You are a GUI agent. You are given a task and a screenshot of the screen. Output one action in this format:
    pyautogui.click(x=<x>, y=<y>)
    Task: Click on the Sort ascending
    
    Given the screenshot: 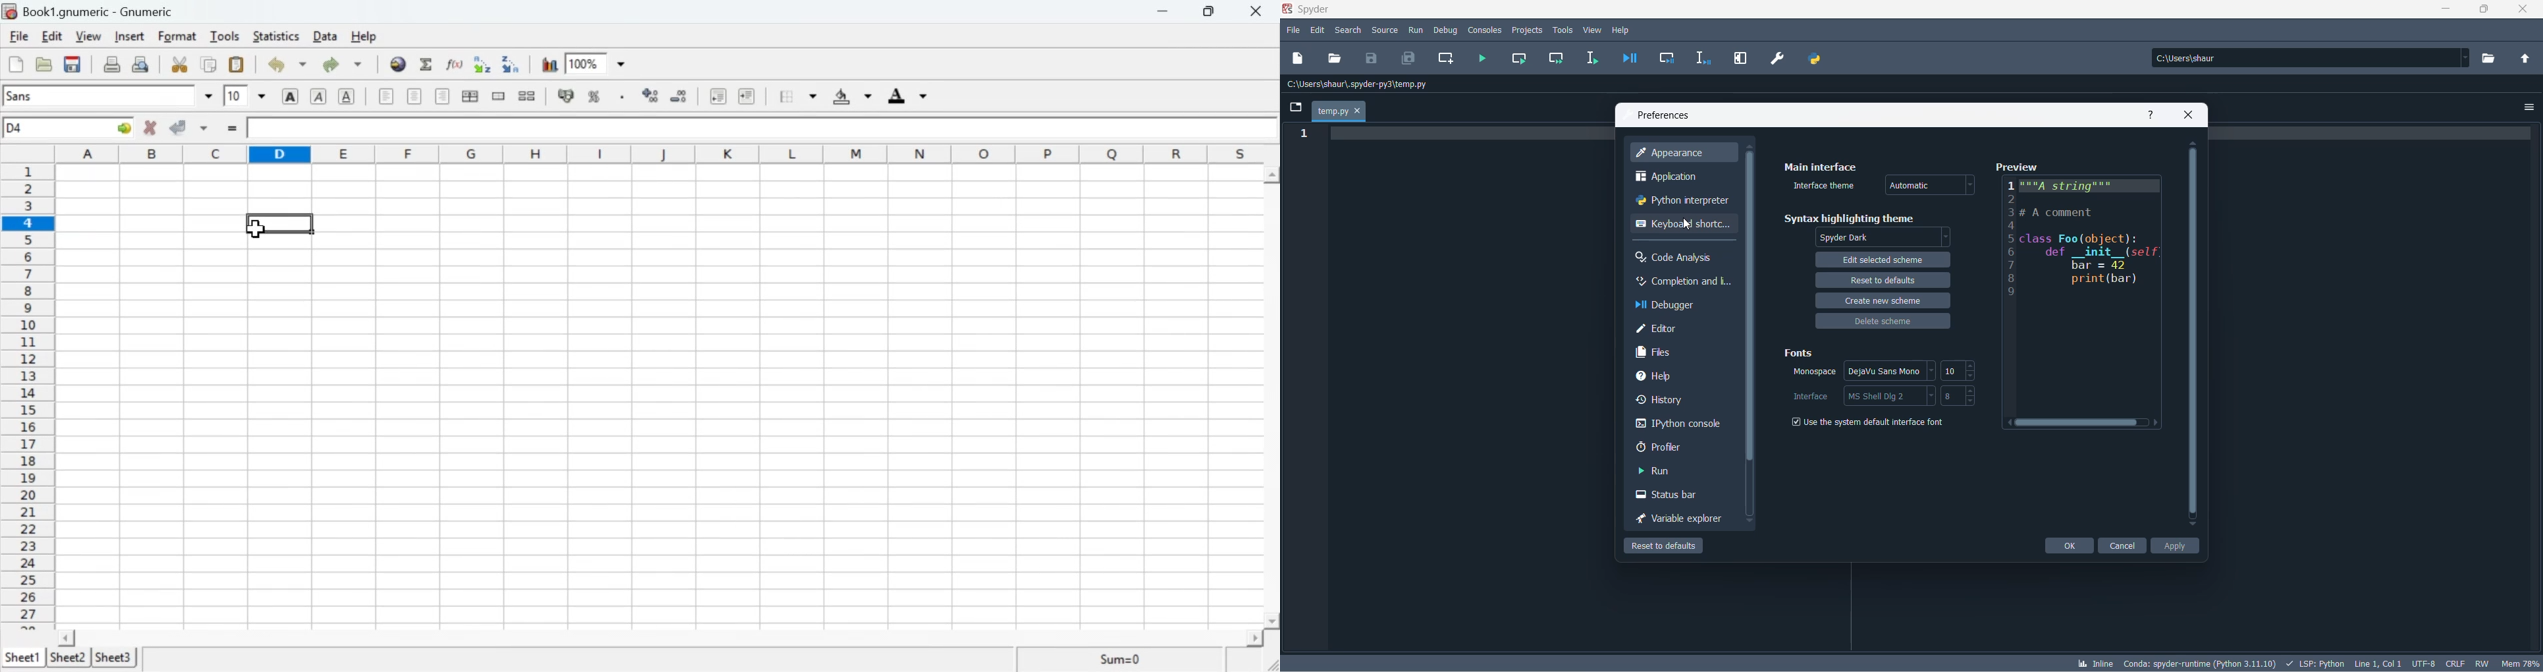 What is the action you would take?
    pyautogui.click(x=485, y=64)
    